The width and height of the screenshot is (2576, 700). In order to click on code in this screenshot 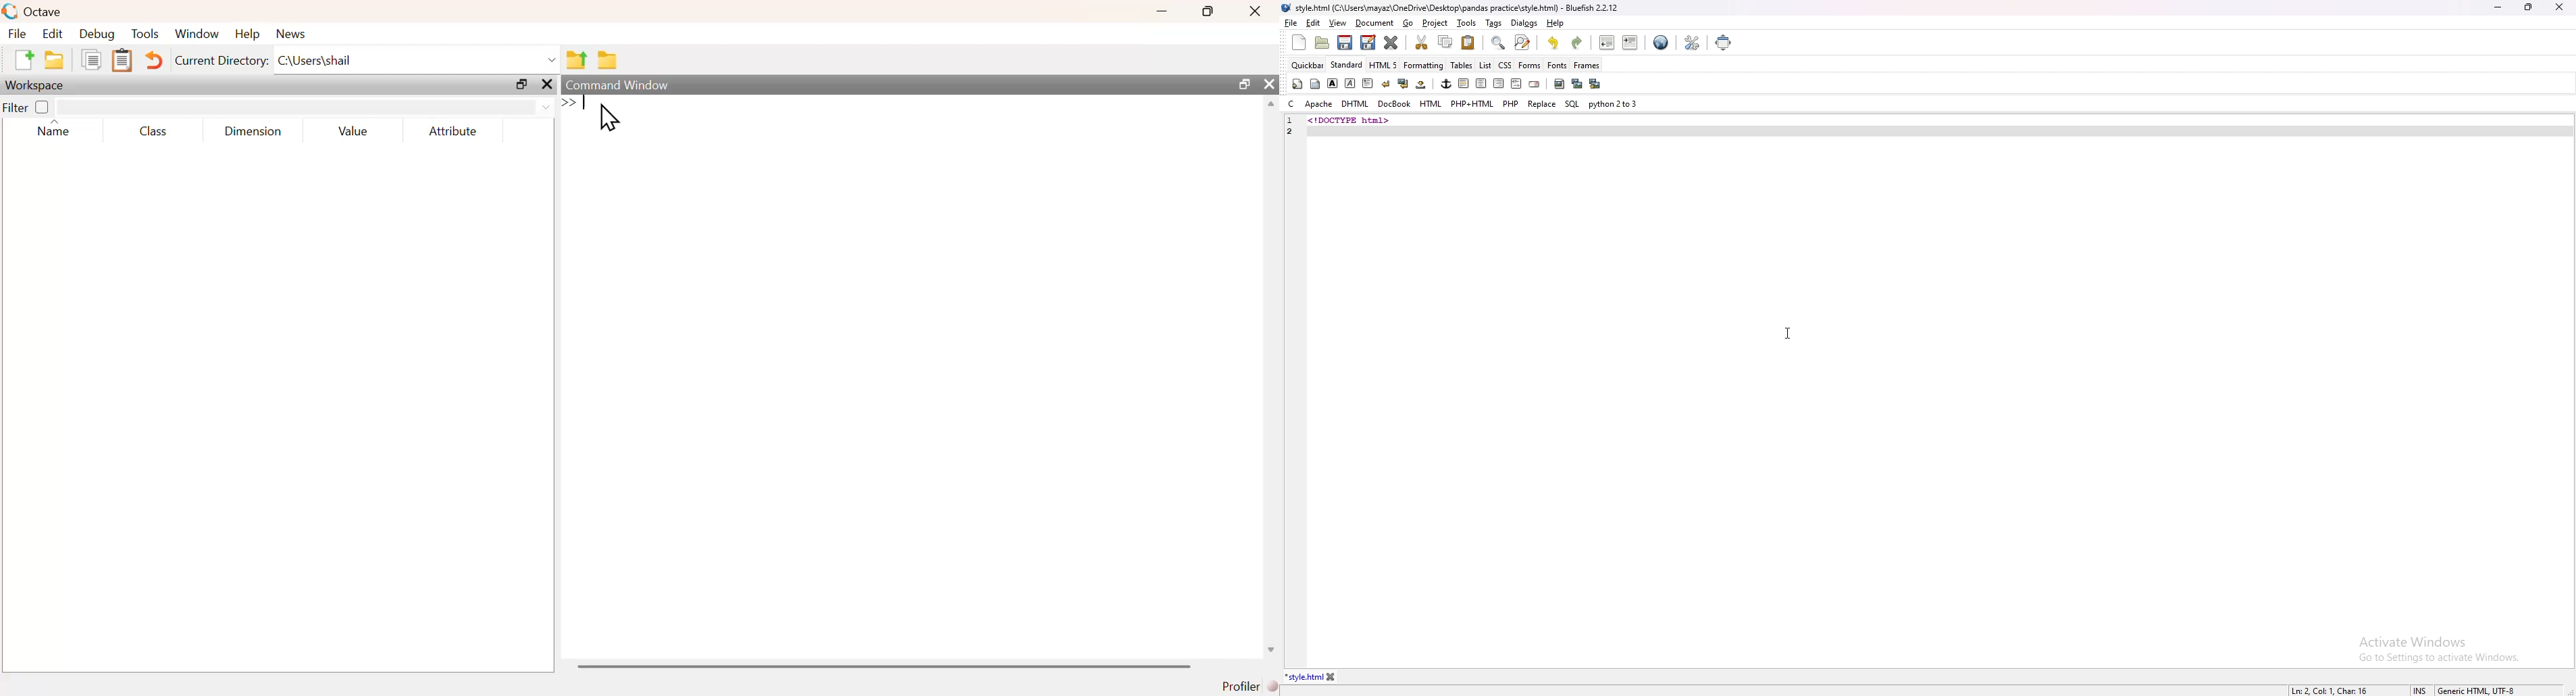, I will do `click(1389, 120)`.